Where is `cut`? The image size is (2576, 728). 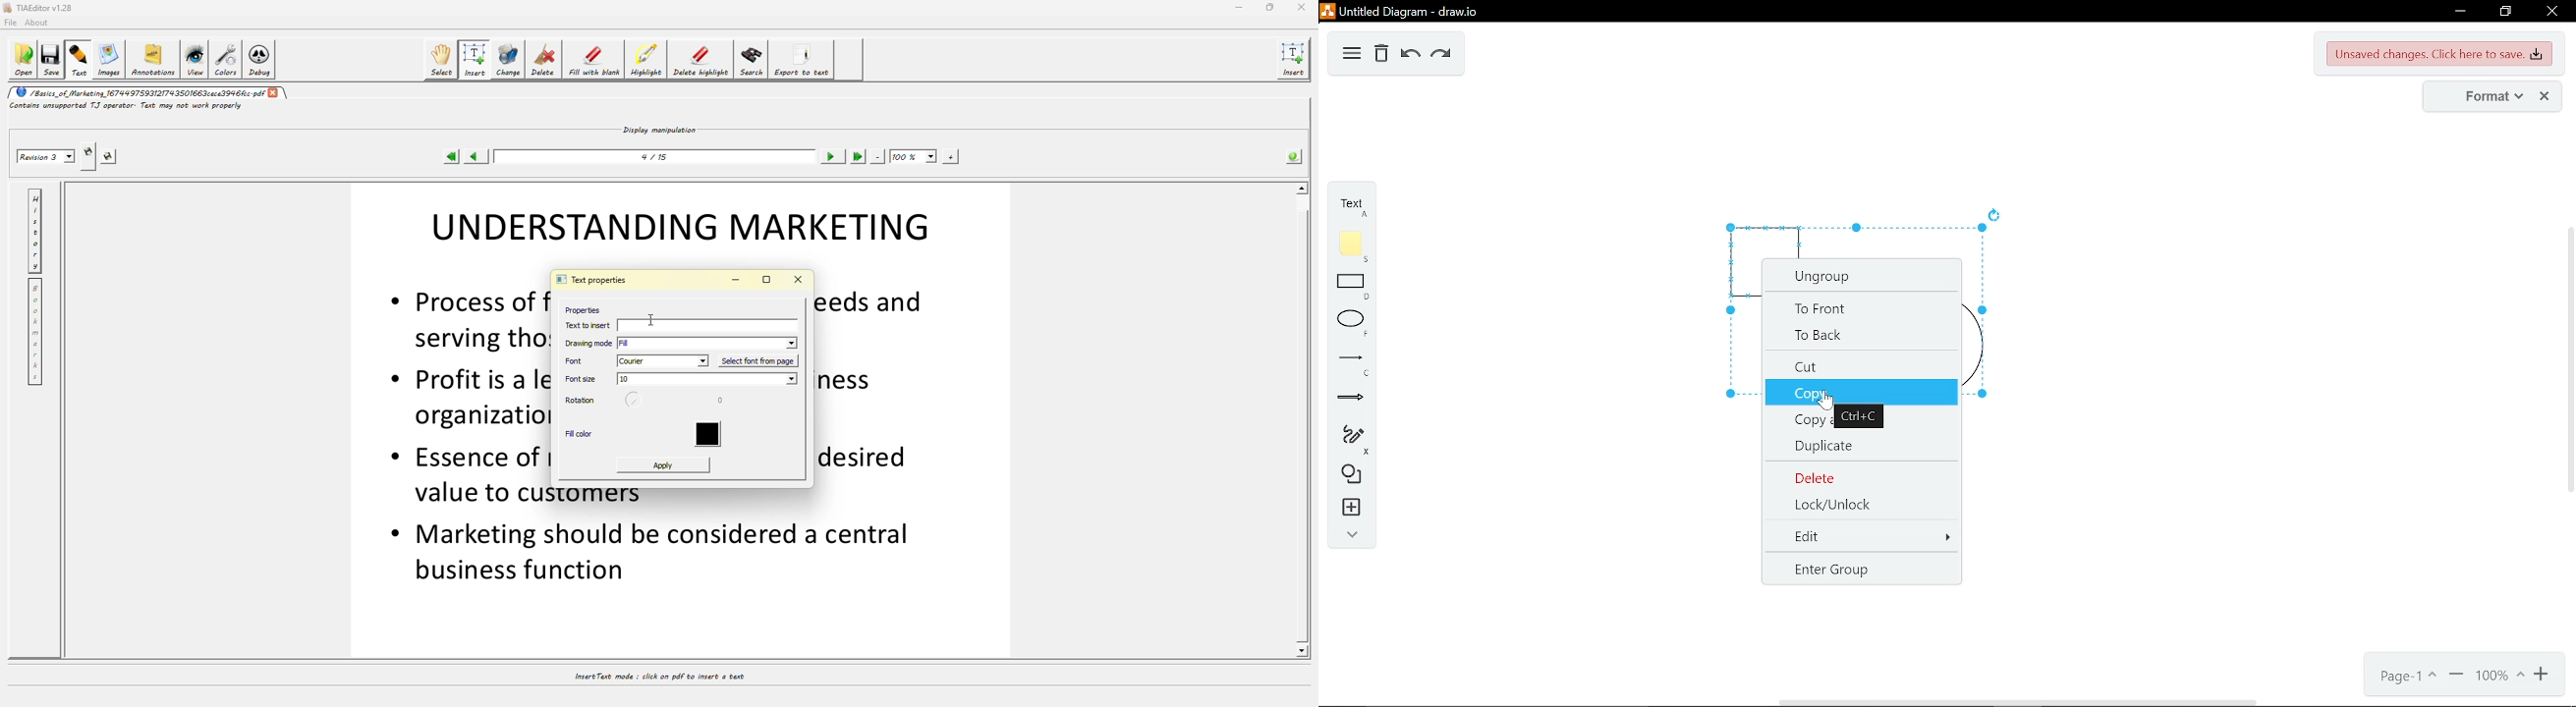
cut is located at coordinates (1866, 365).